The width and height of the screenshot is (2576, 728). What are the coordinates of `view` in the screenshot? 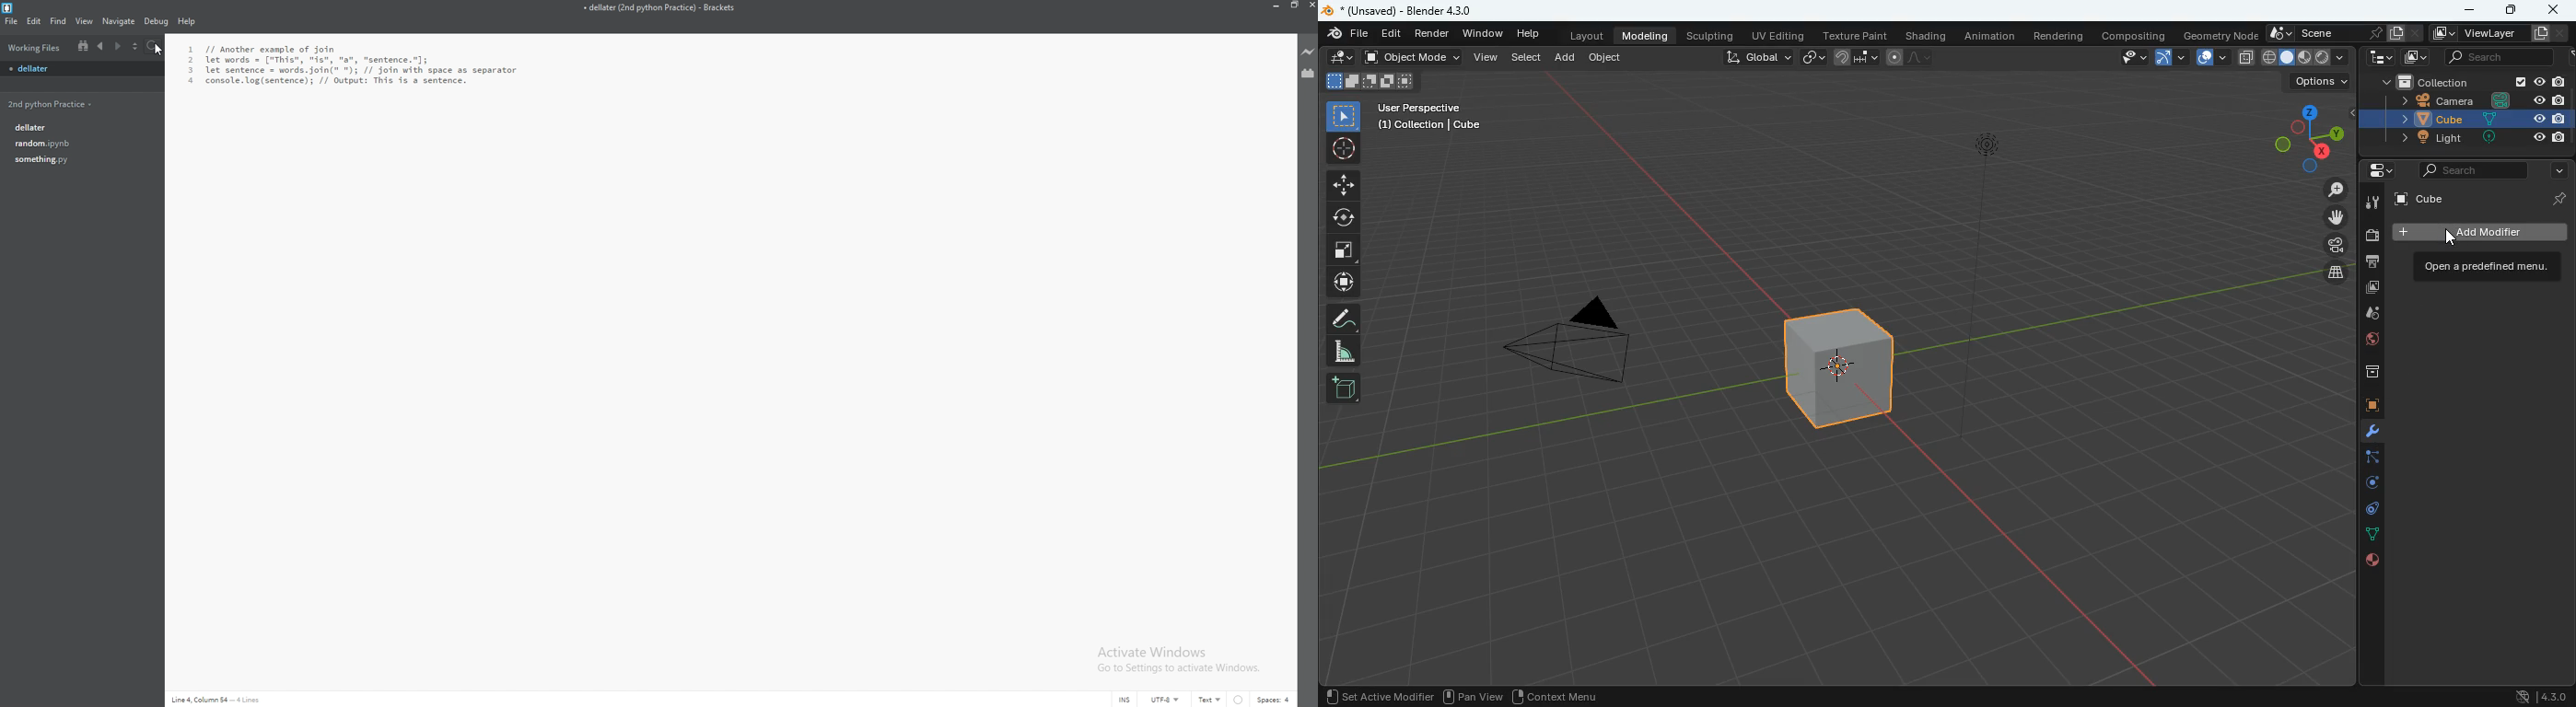 It's located at (84, 22).